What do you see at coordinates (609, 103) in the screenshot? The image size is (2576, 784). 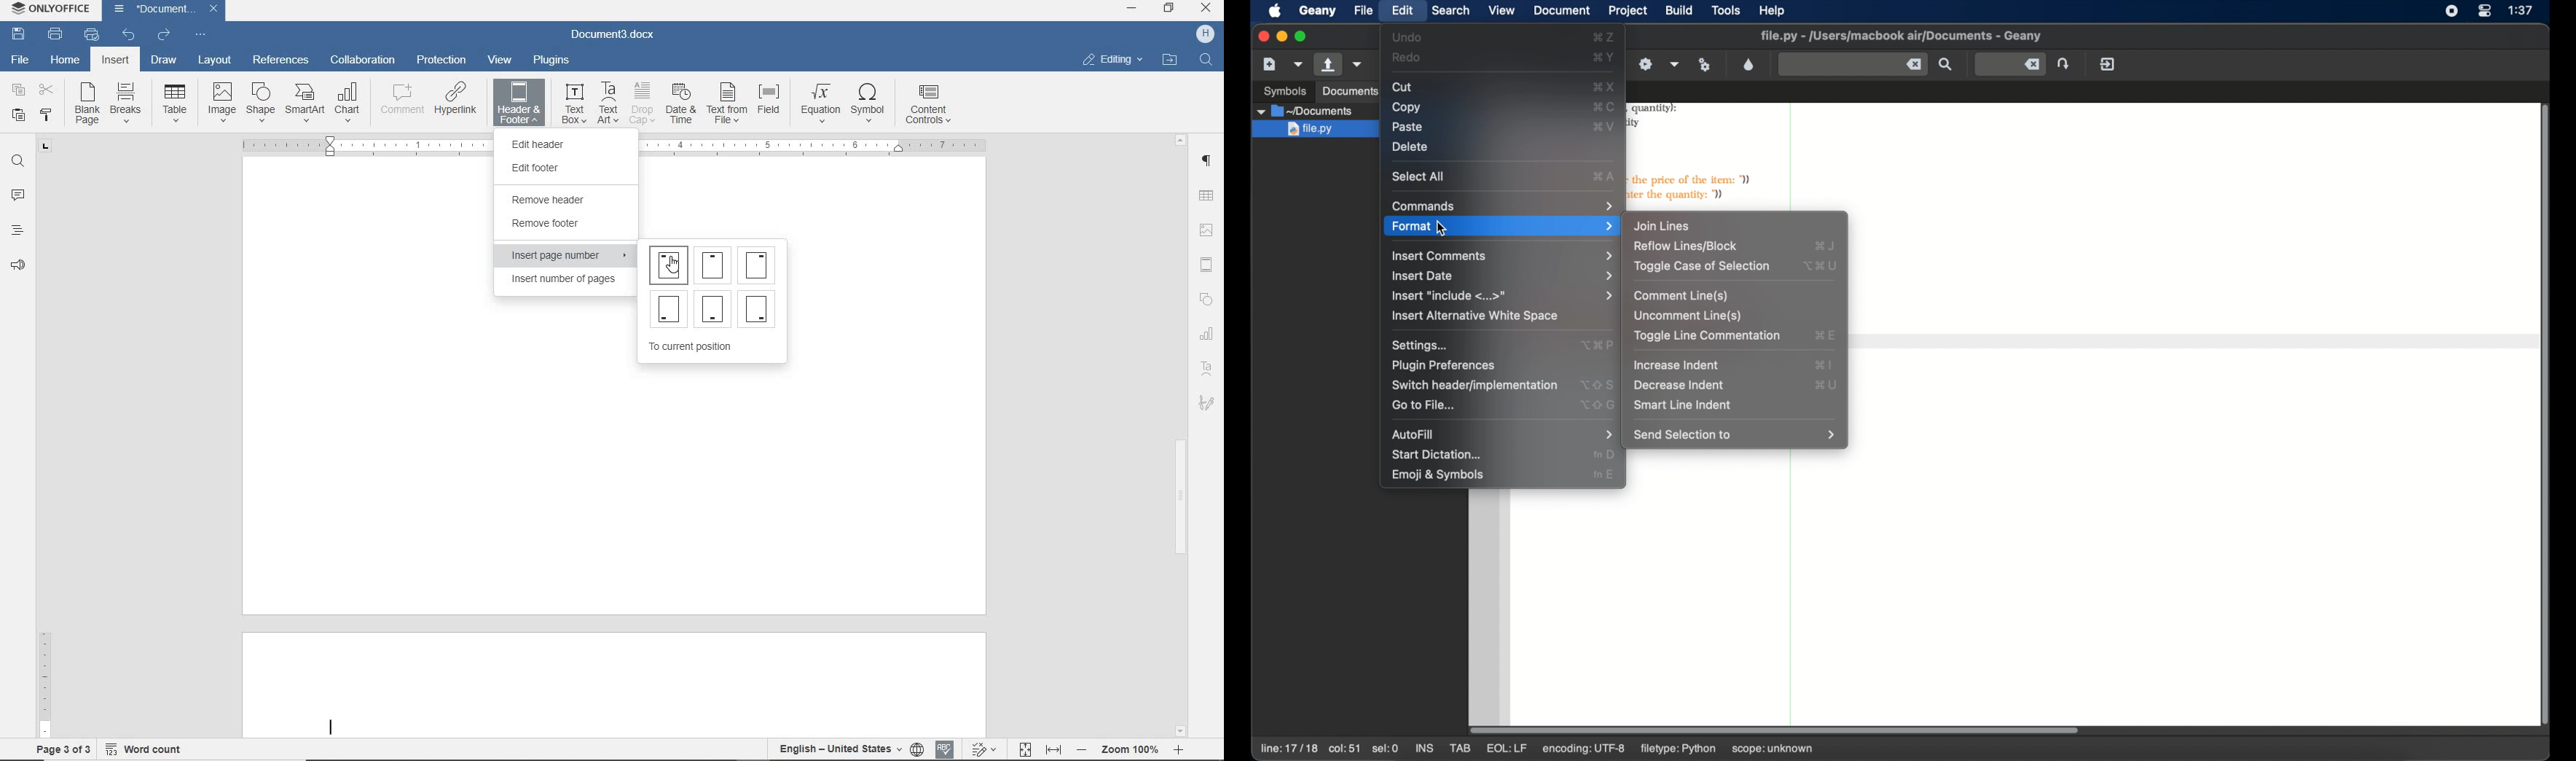 I see `TEXT ART` at bounding box center [609, 103].